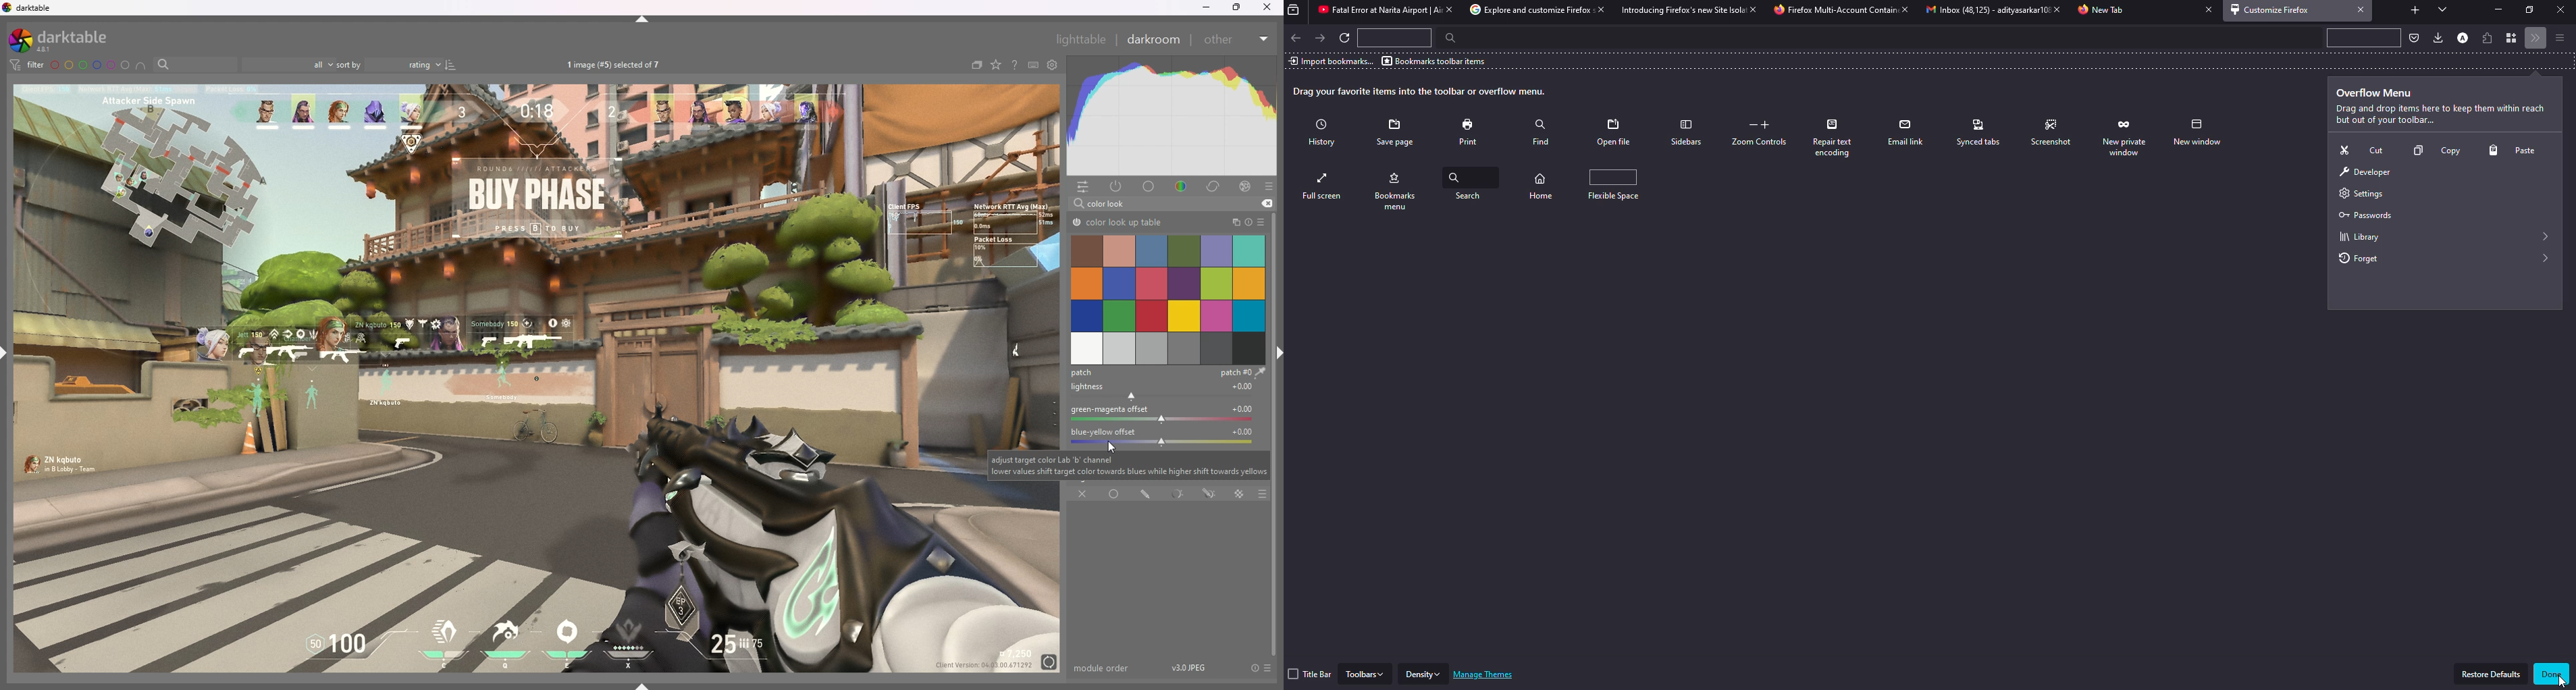 This screenshot has height=700, width=2576. What do you see at coordinates (1330, 61) in the screenshot?
I see `import` at bounding box center [1330, 61].